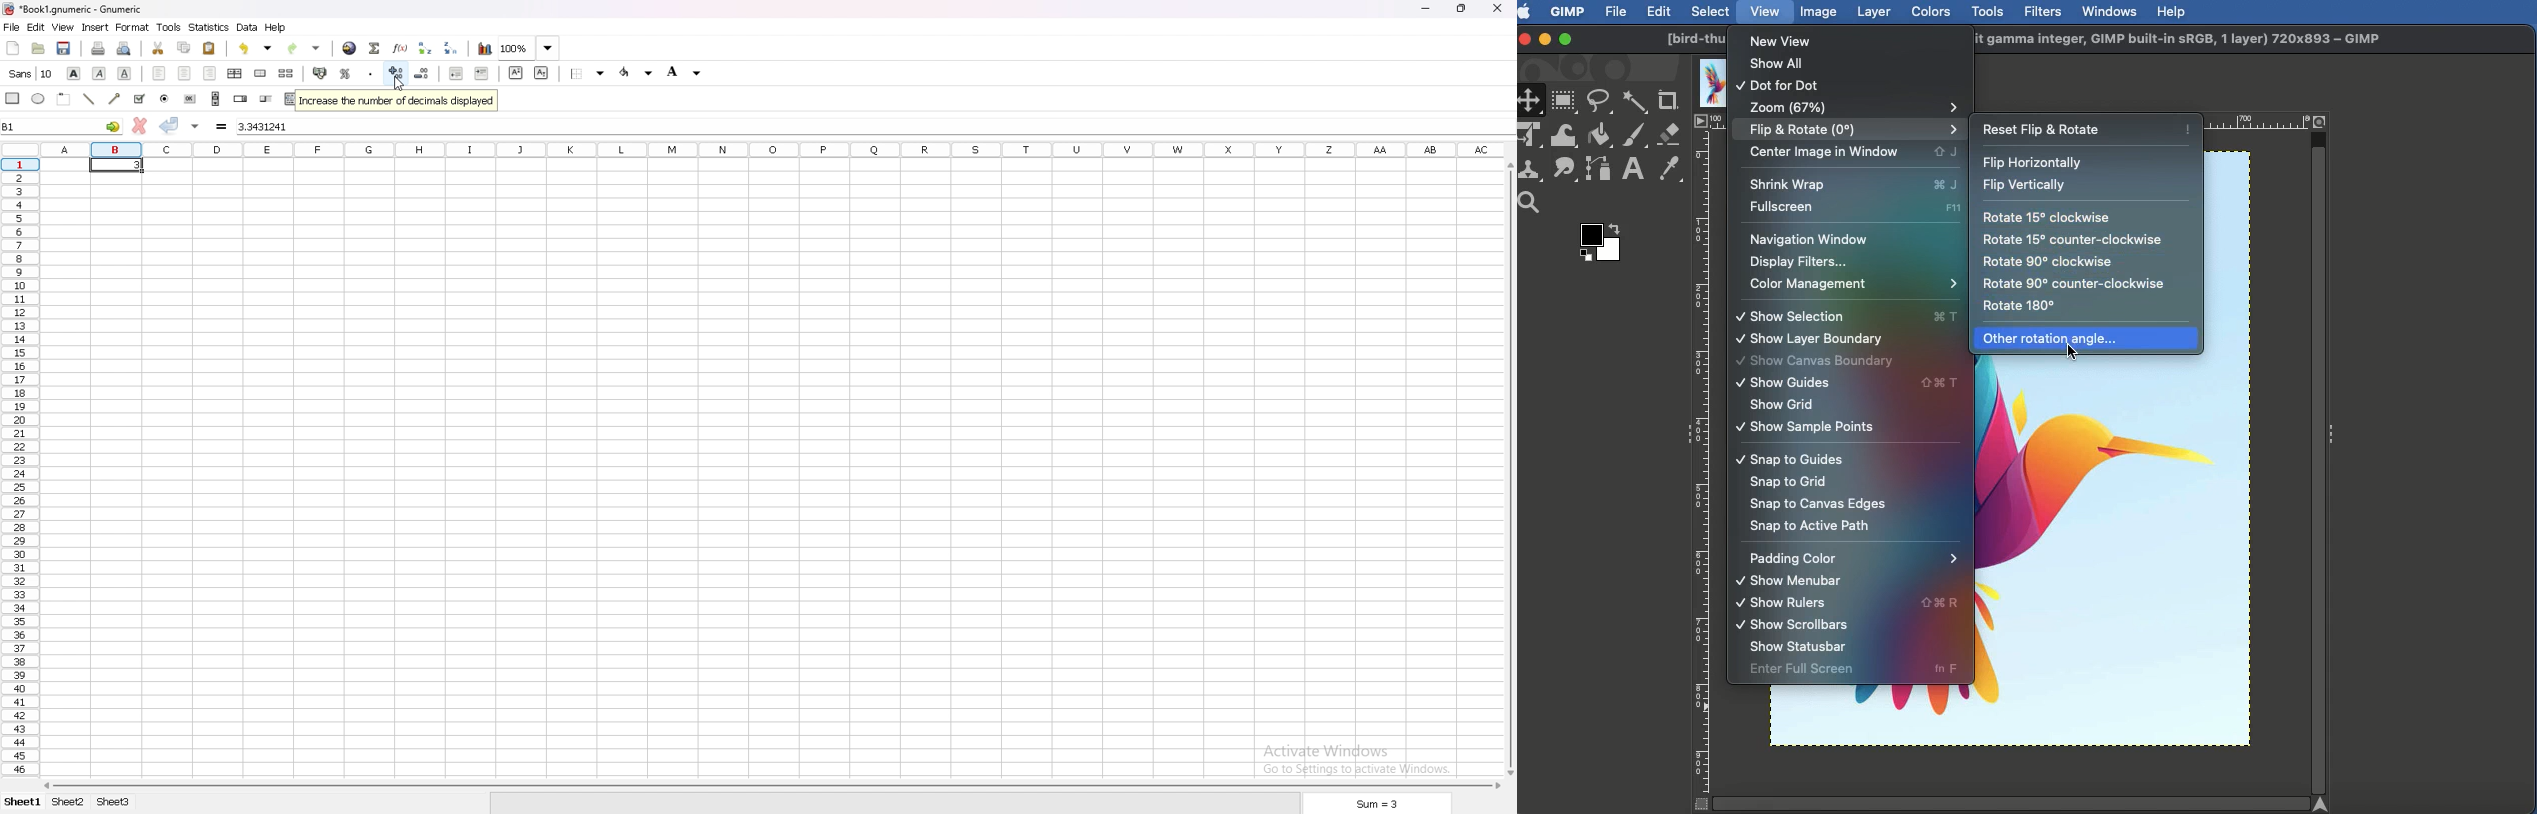 This screenshot has height=840, width=2548. What do you see at coordinates (196, 126) in the screenshot?
I see `accept changes in multiple cells` at bounding box center [196, 126].